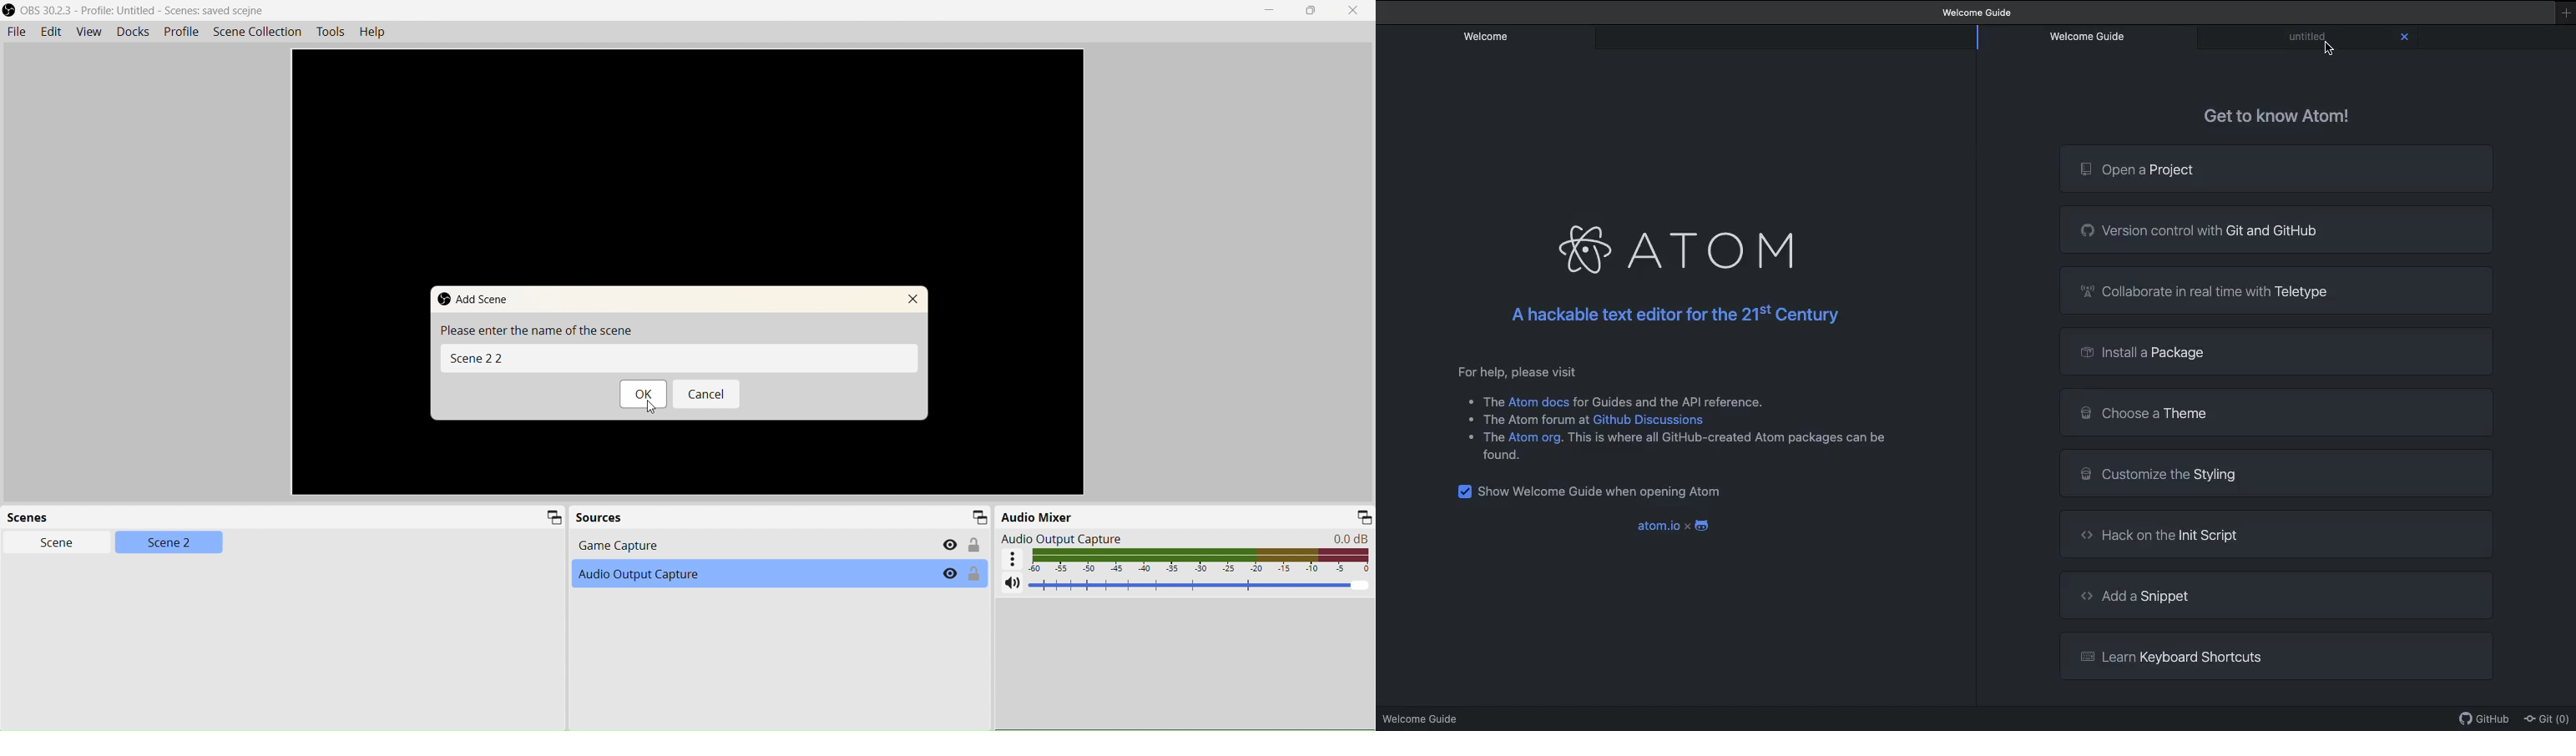  Describe the element at coordinates (979, 516) in the screenshot. I see `Minimize` at that location.